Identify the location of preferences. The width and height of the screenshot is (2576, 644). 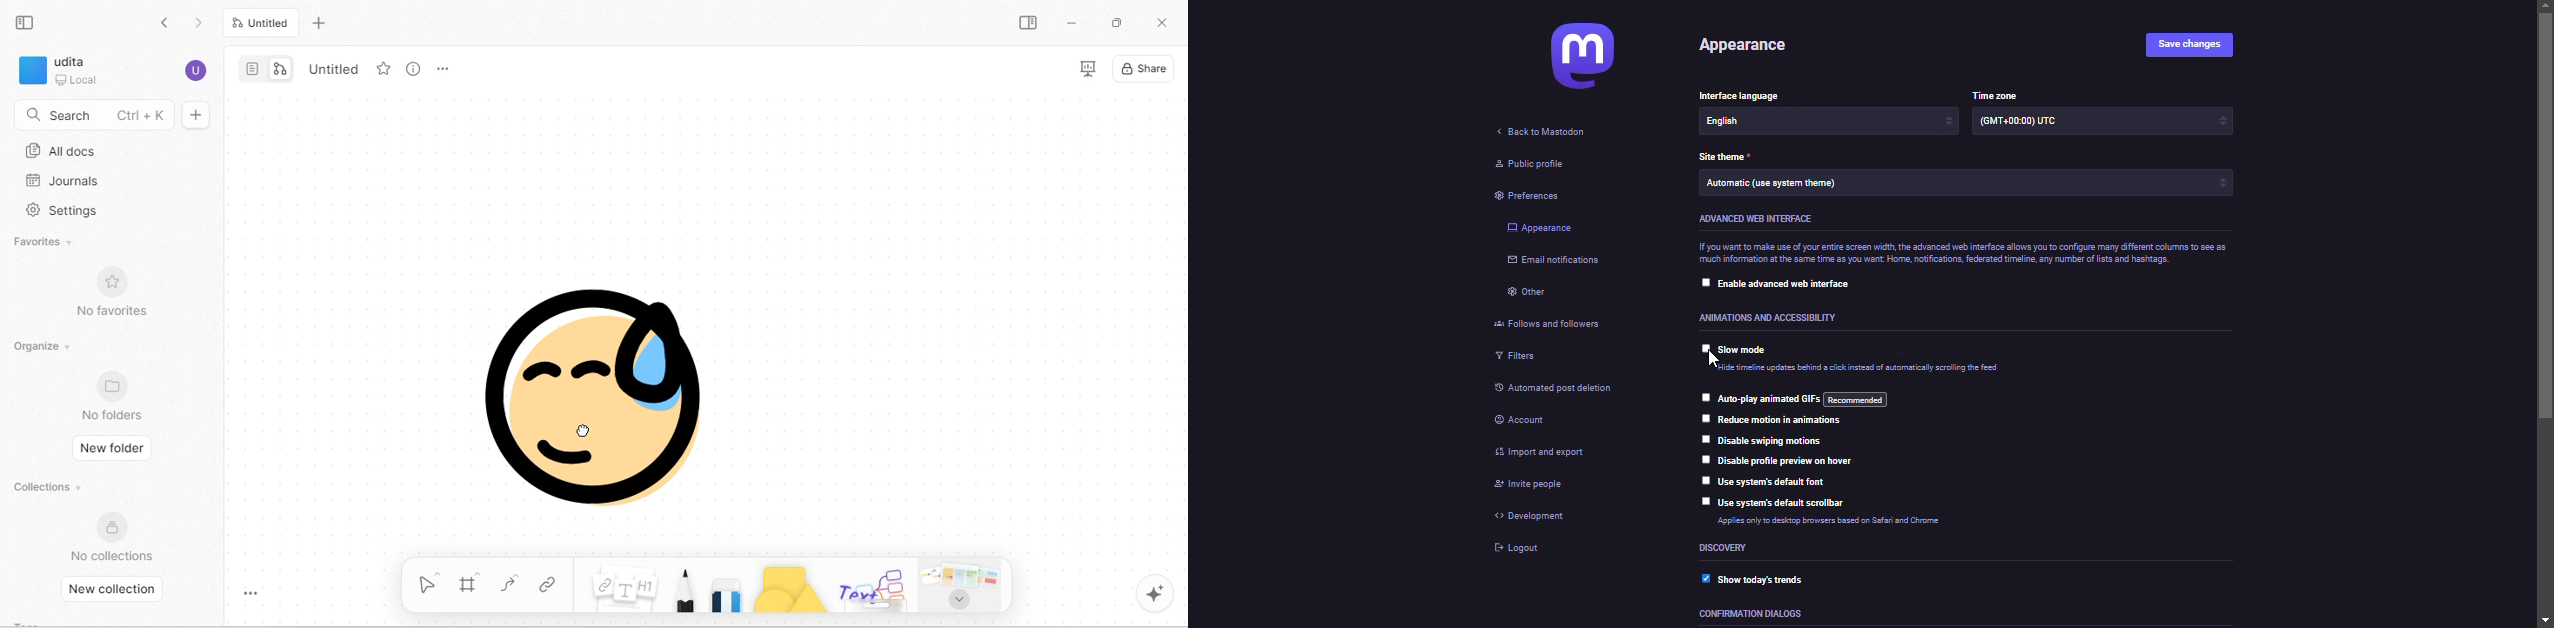
(1528, 197).